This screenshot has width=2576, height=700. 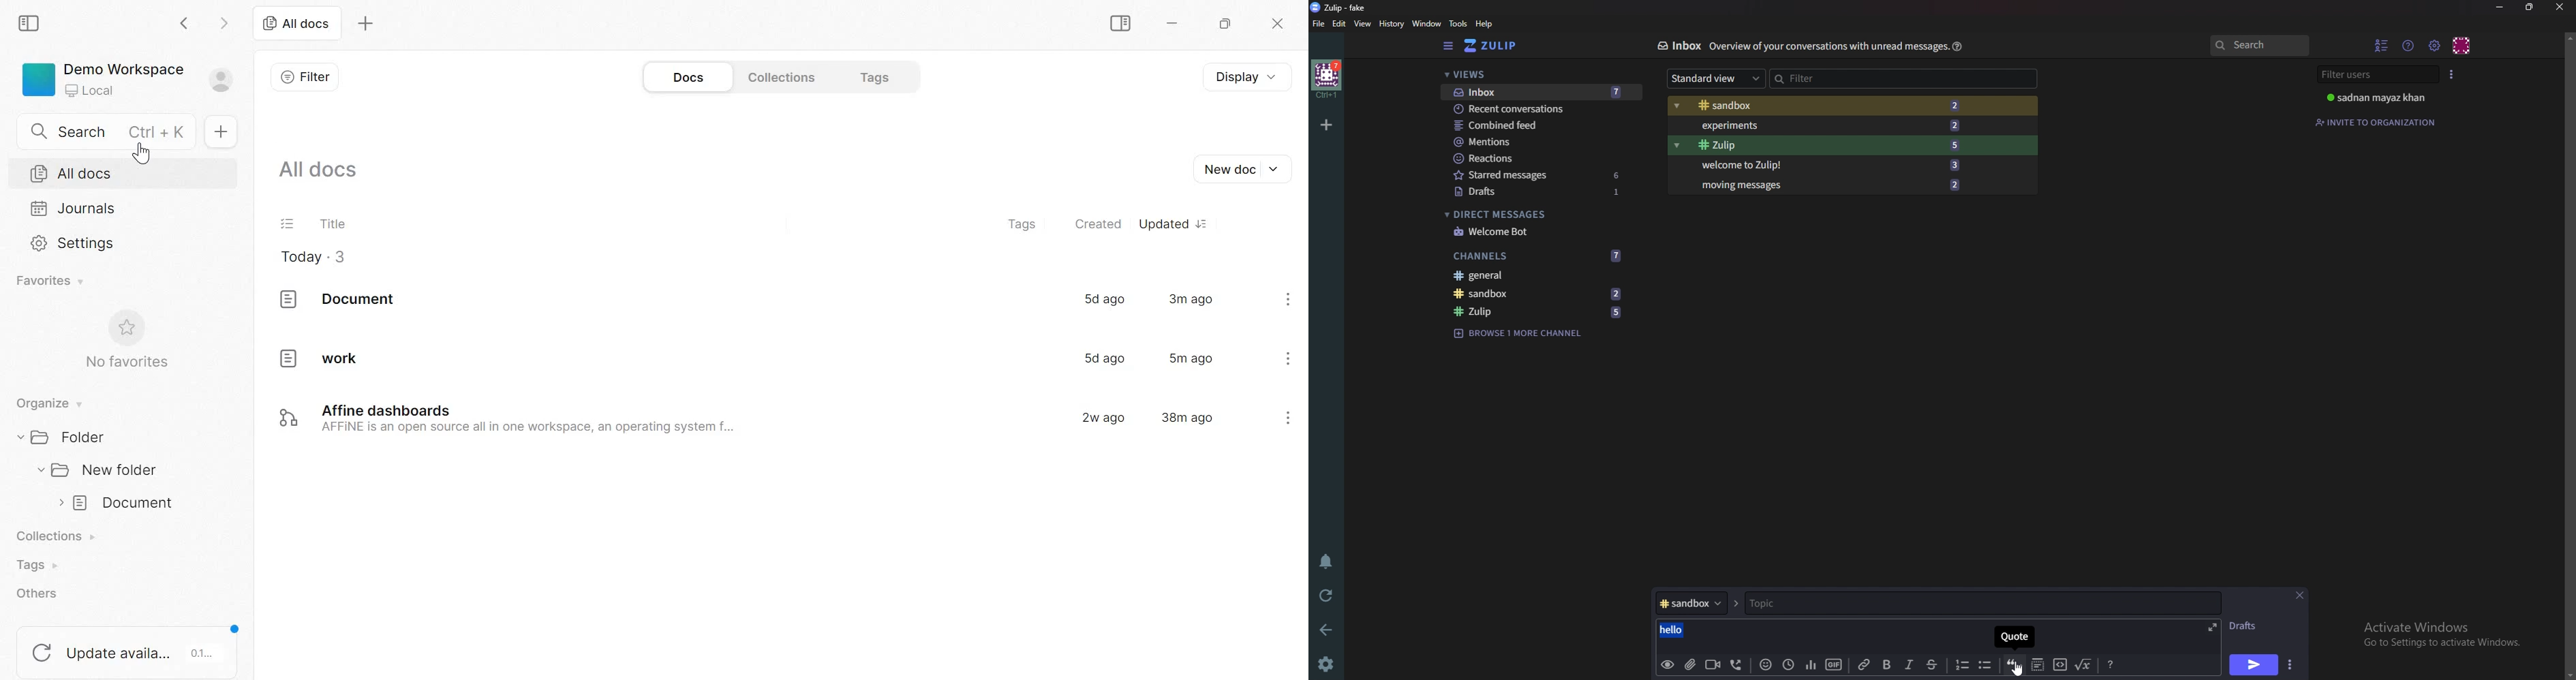 What do you see at coordinates (1790, 664) in the screenshot?
I see `Global time` at bounding box center [1790, 664].